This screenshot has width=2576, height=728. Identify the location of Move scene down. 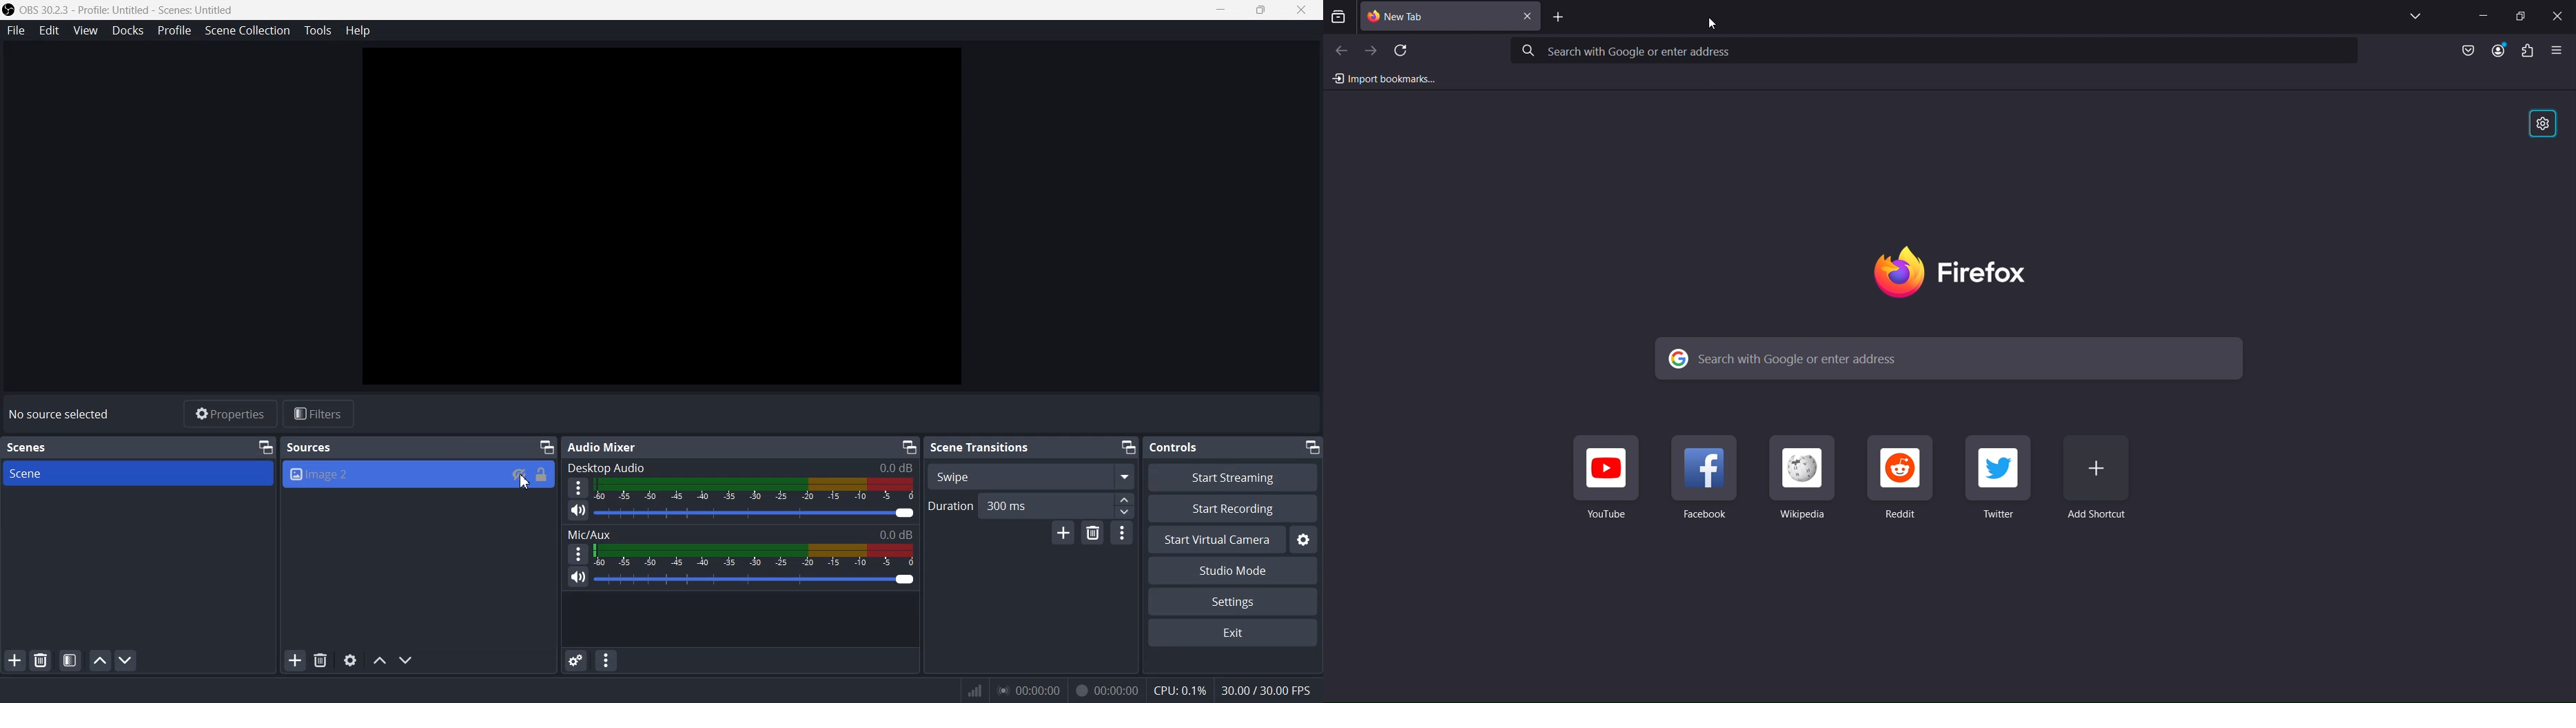
(126, 660).